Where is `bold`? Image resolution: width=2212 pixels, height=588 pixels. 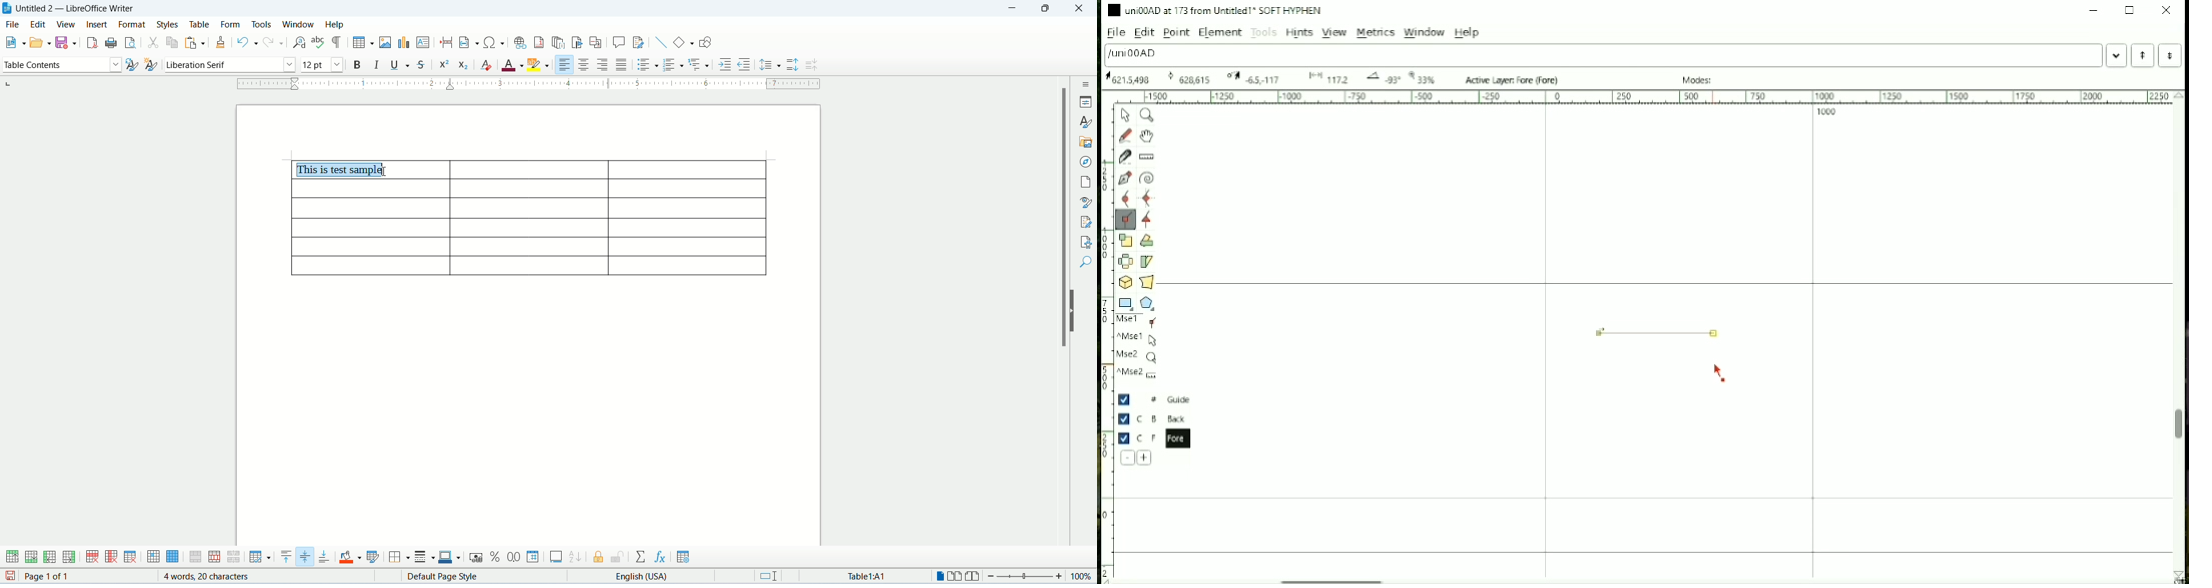 bold is located at coordinates (359, 65).